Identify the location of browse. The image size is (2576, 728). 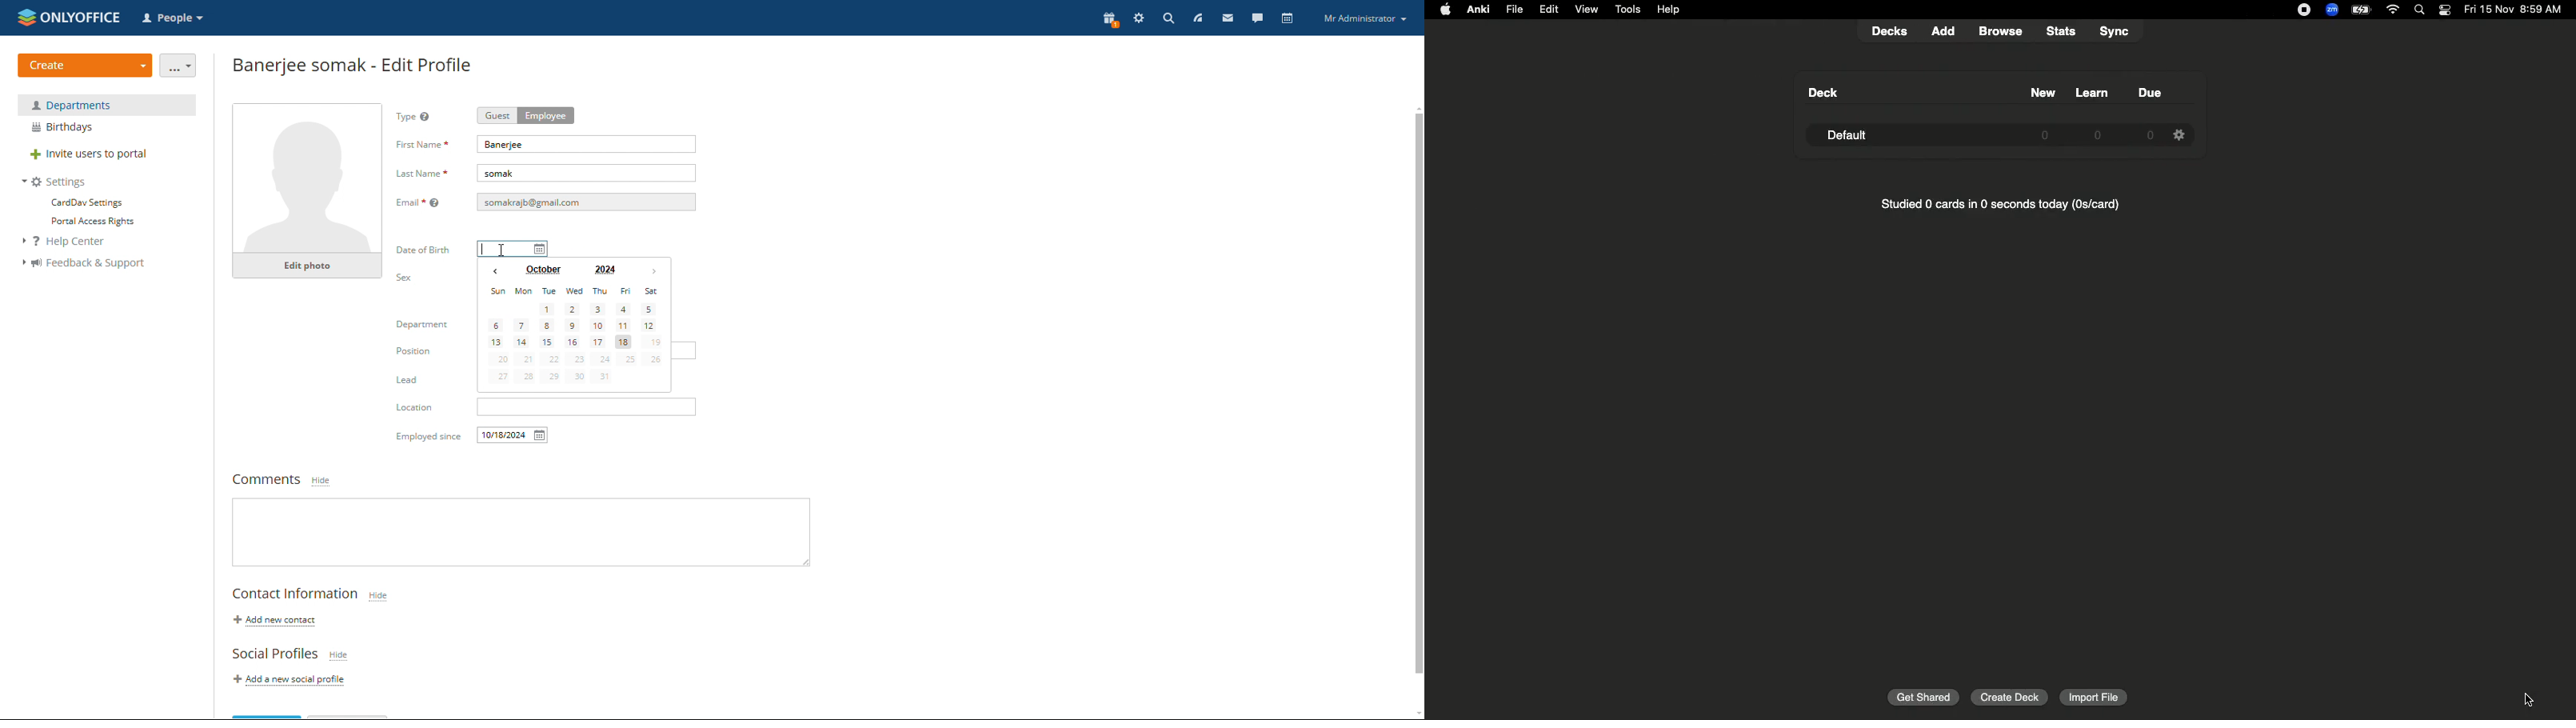
(2003, 31).